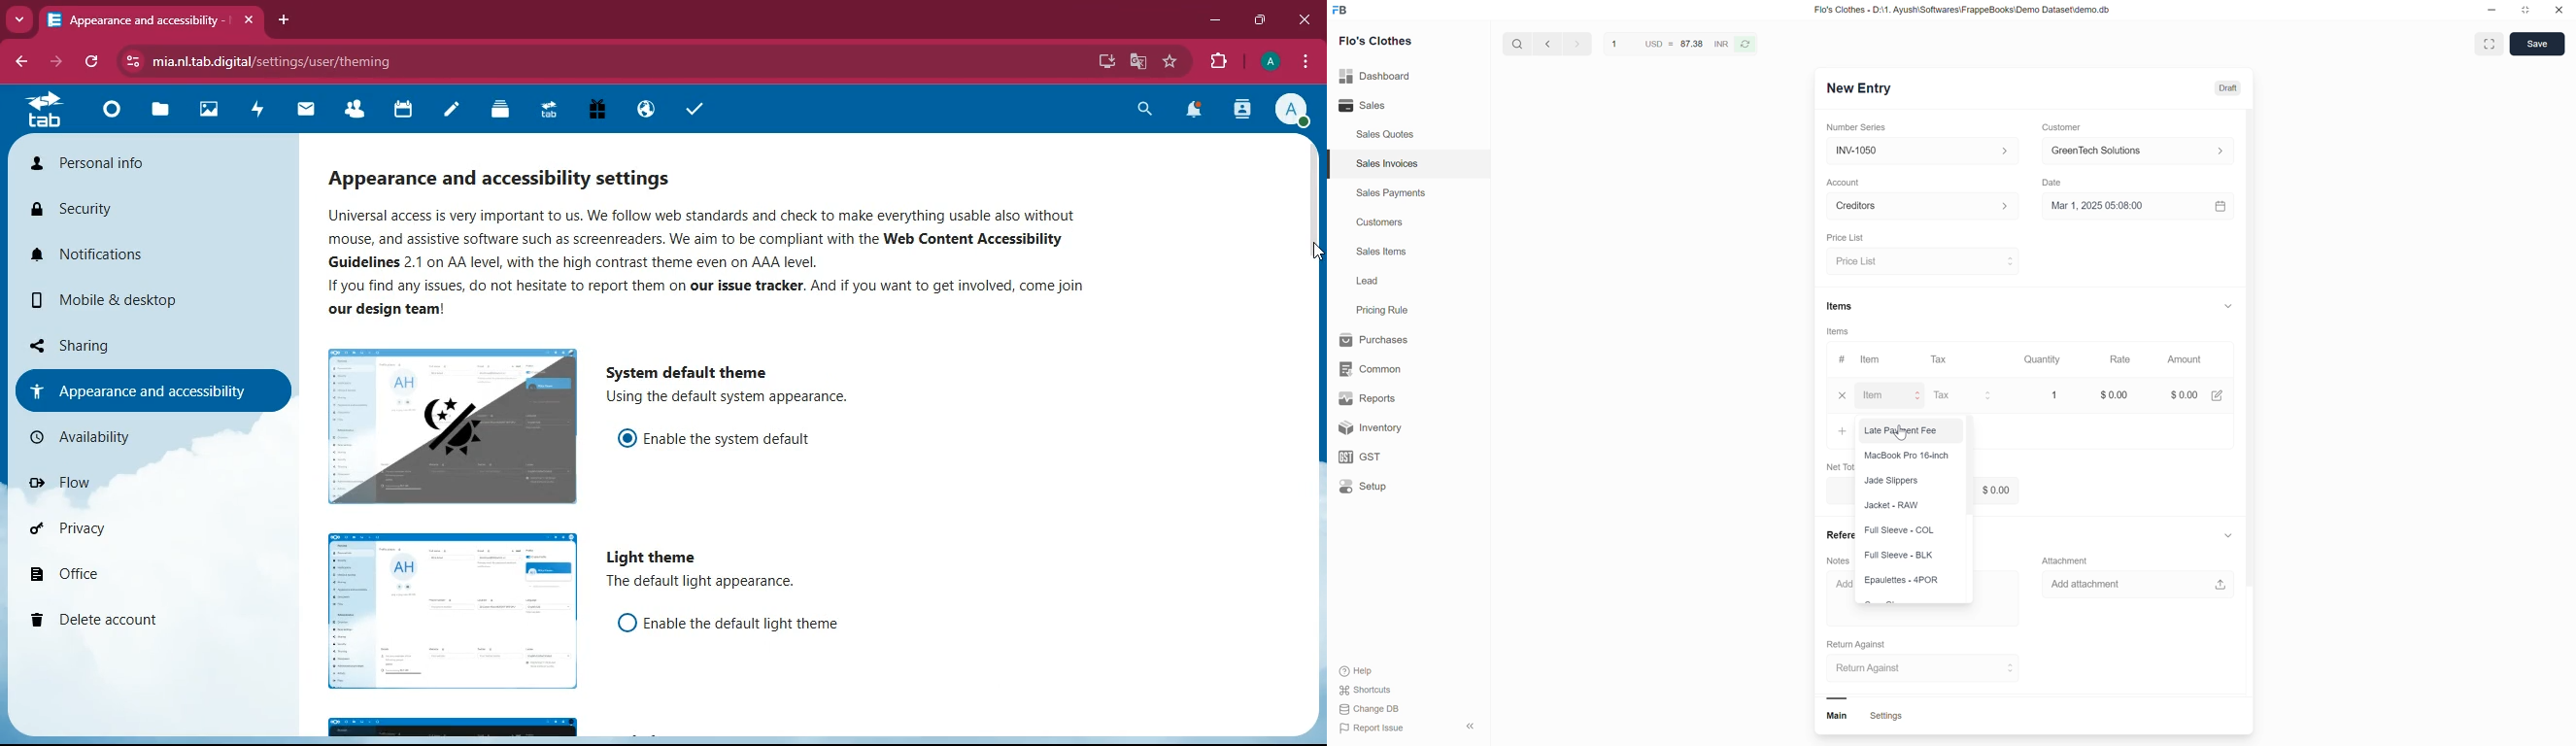 Image resolution: width=2576 pixels, height=756 pixels. I want to click on Sales Invoices, so click(1385, 164).